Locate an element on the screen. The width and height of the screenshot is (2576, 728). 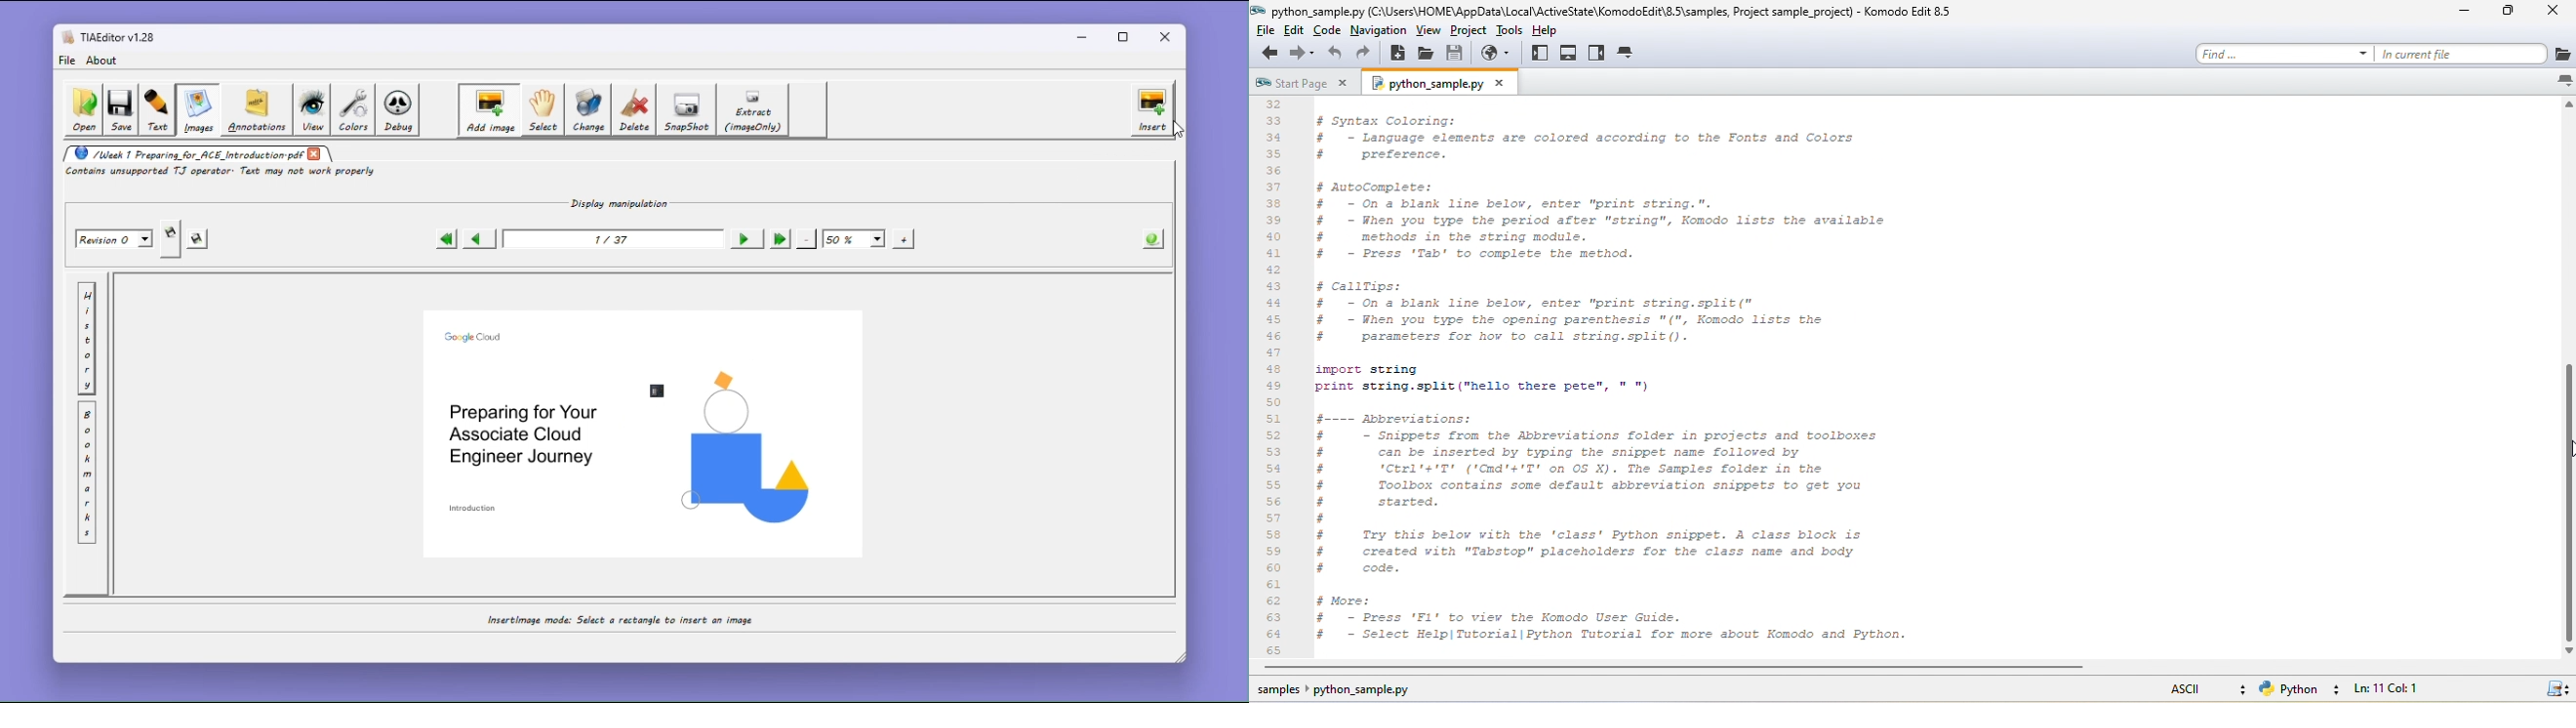
lnc11, col 1 is located at coordinates (2419, 690).